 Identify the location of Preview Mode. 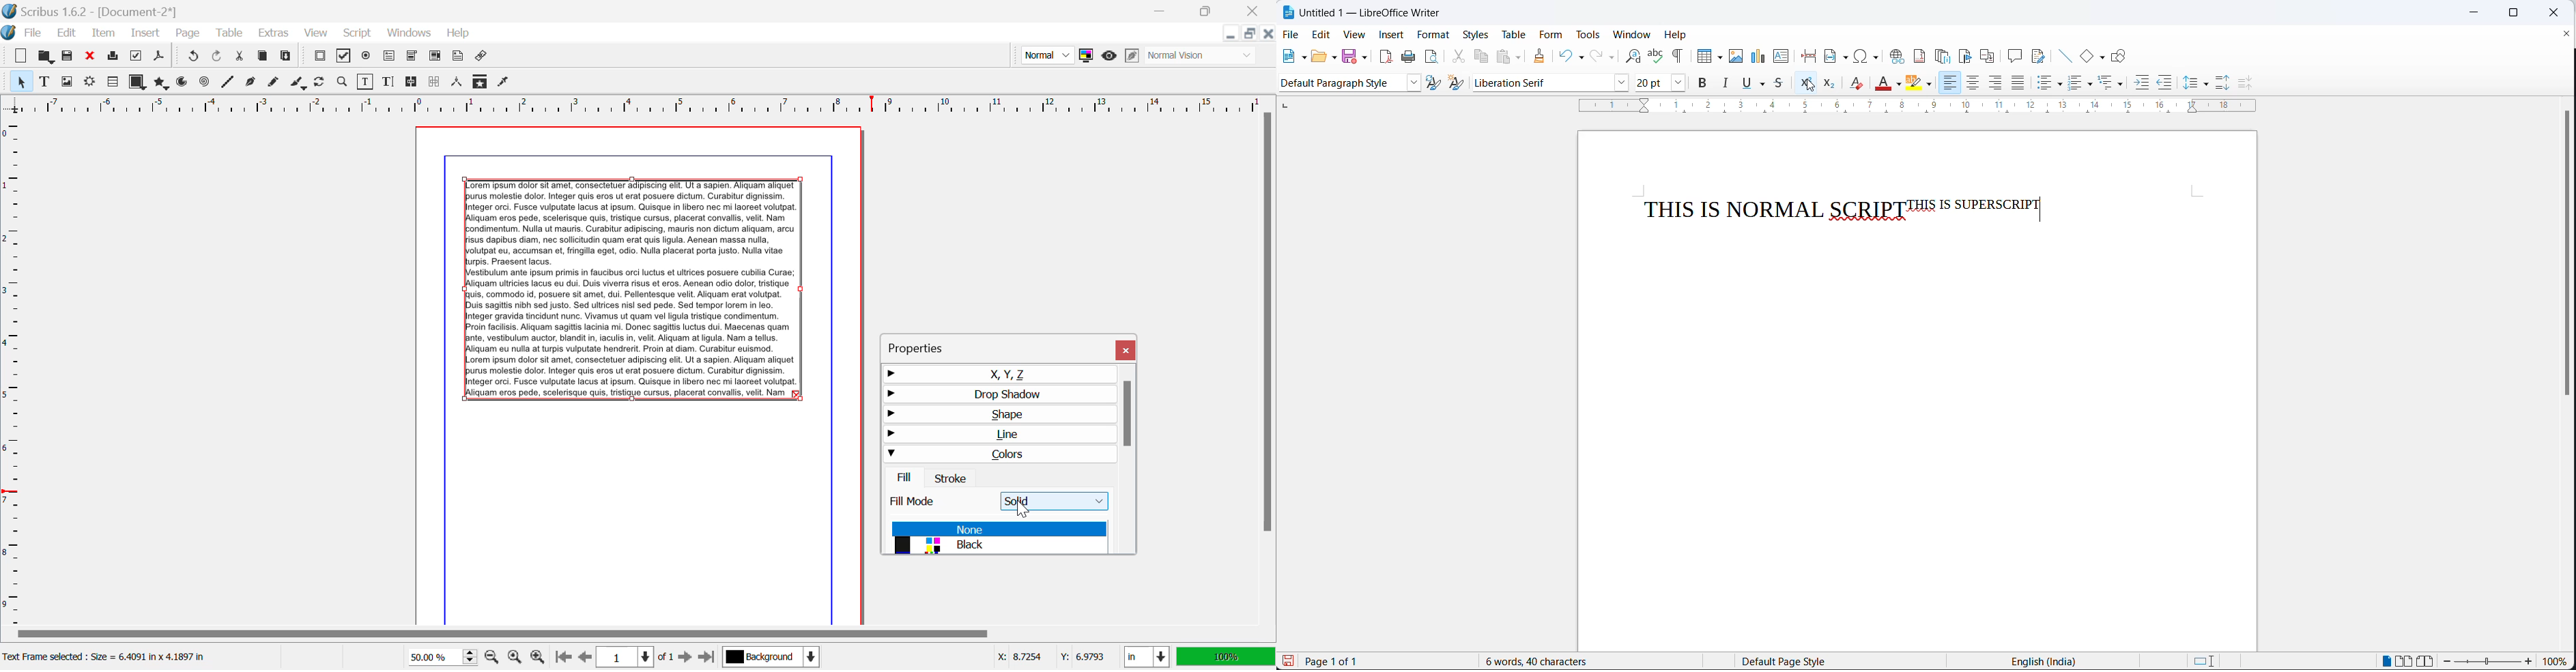
(1110, 57).